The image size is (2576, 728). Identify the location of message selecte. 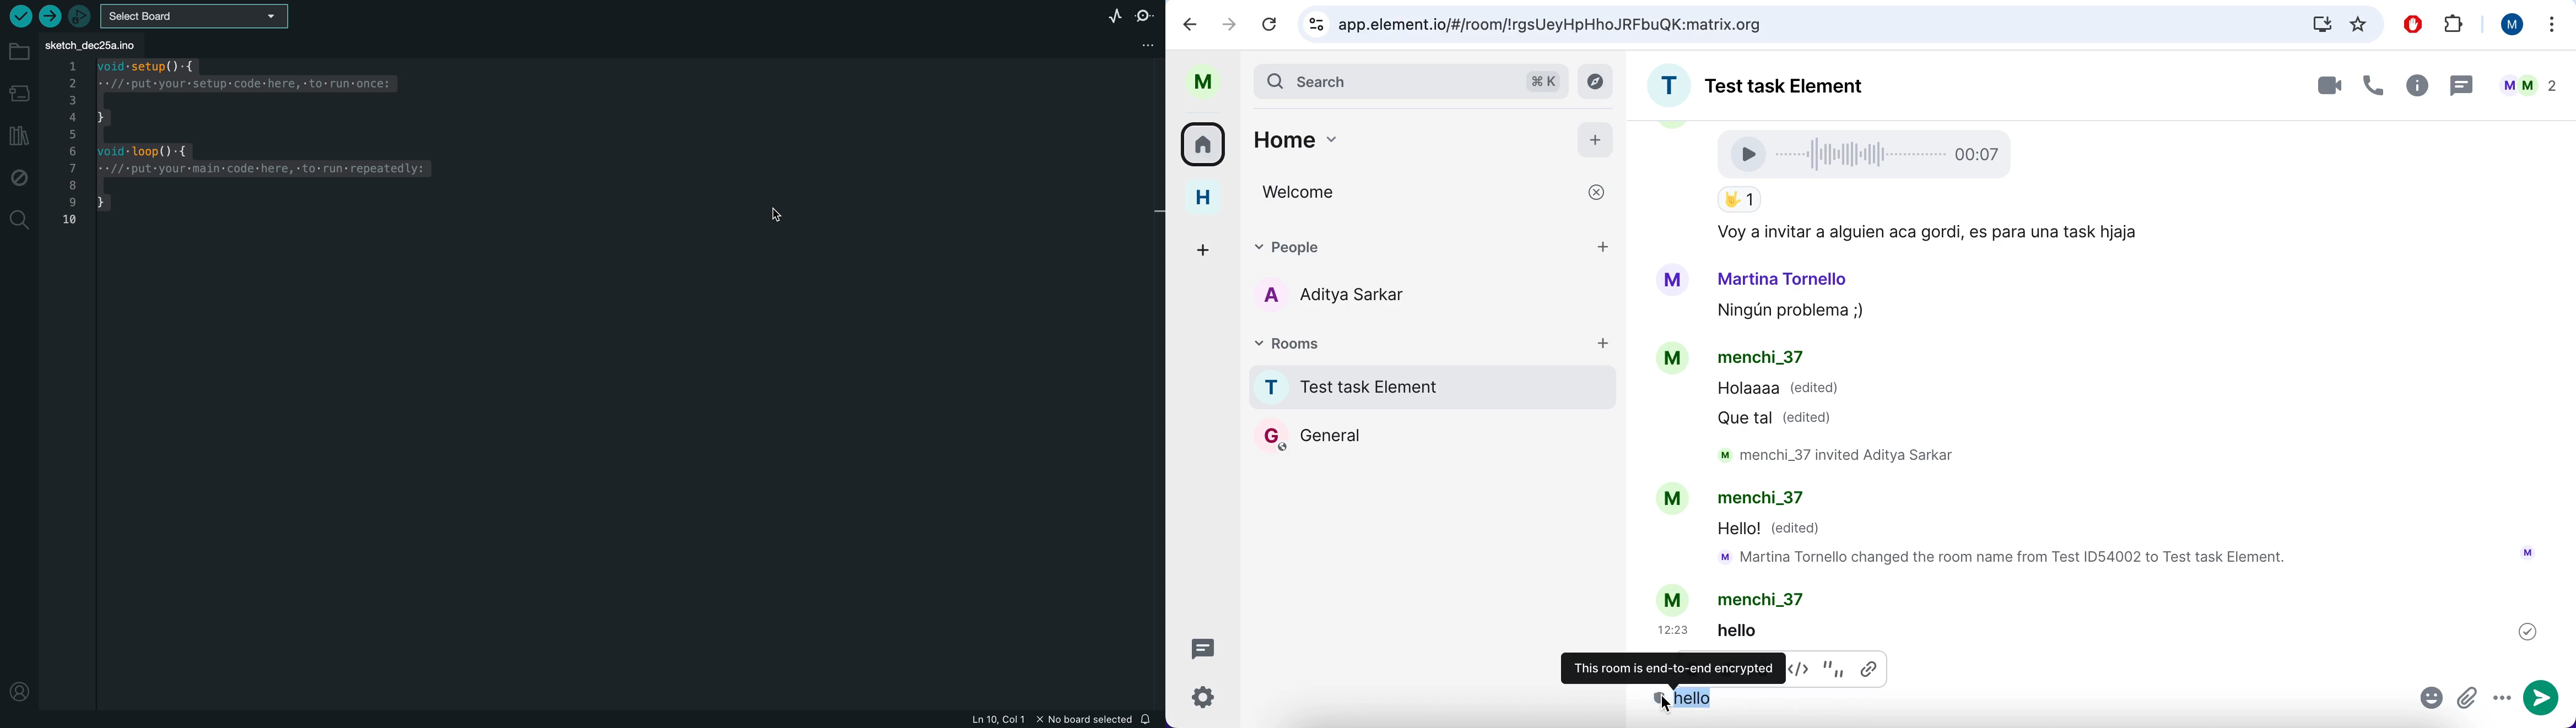
(1706, 699).